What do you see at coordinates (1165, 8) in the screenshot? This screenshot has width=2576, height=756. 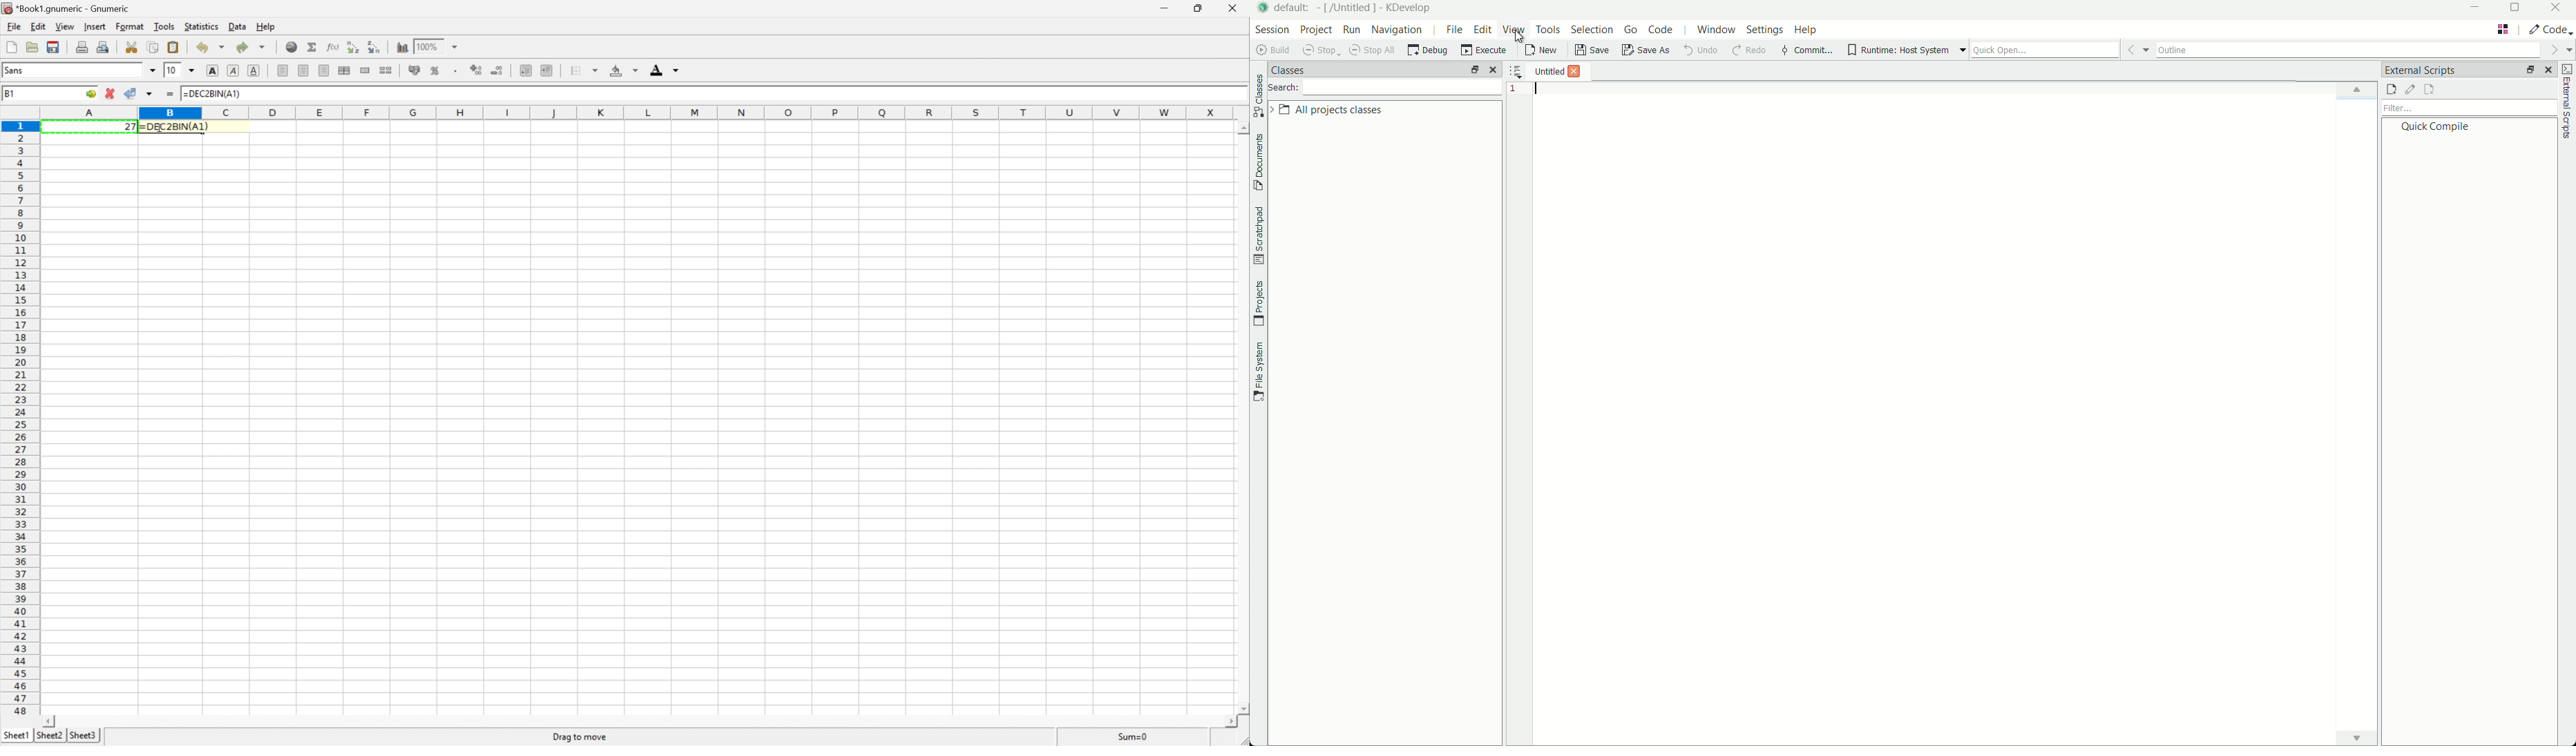 I see `Minimize` at bounding box center [1165, 8].